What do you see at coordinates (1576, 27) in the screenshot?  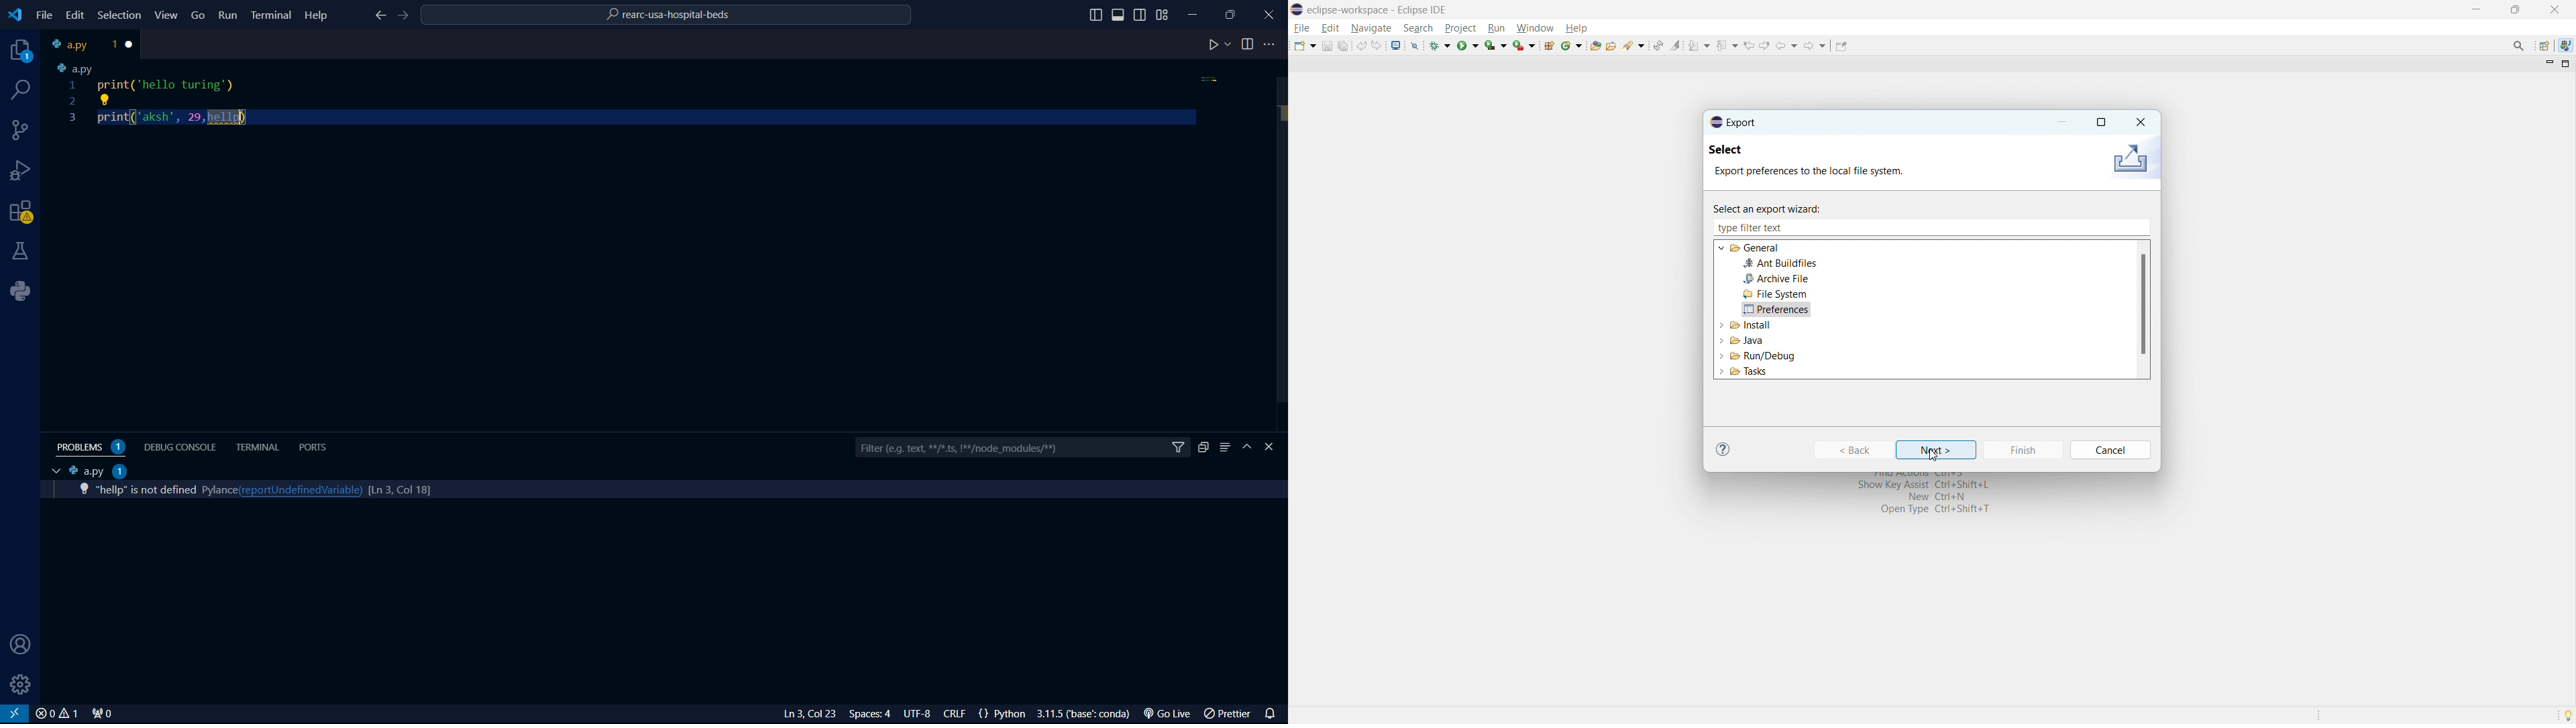 I see `help` at bounding box center [1576, 27].